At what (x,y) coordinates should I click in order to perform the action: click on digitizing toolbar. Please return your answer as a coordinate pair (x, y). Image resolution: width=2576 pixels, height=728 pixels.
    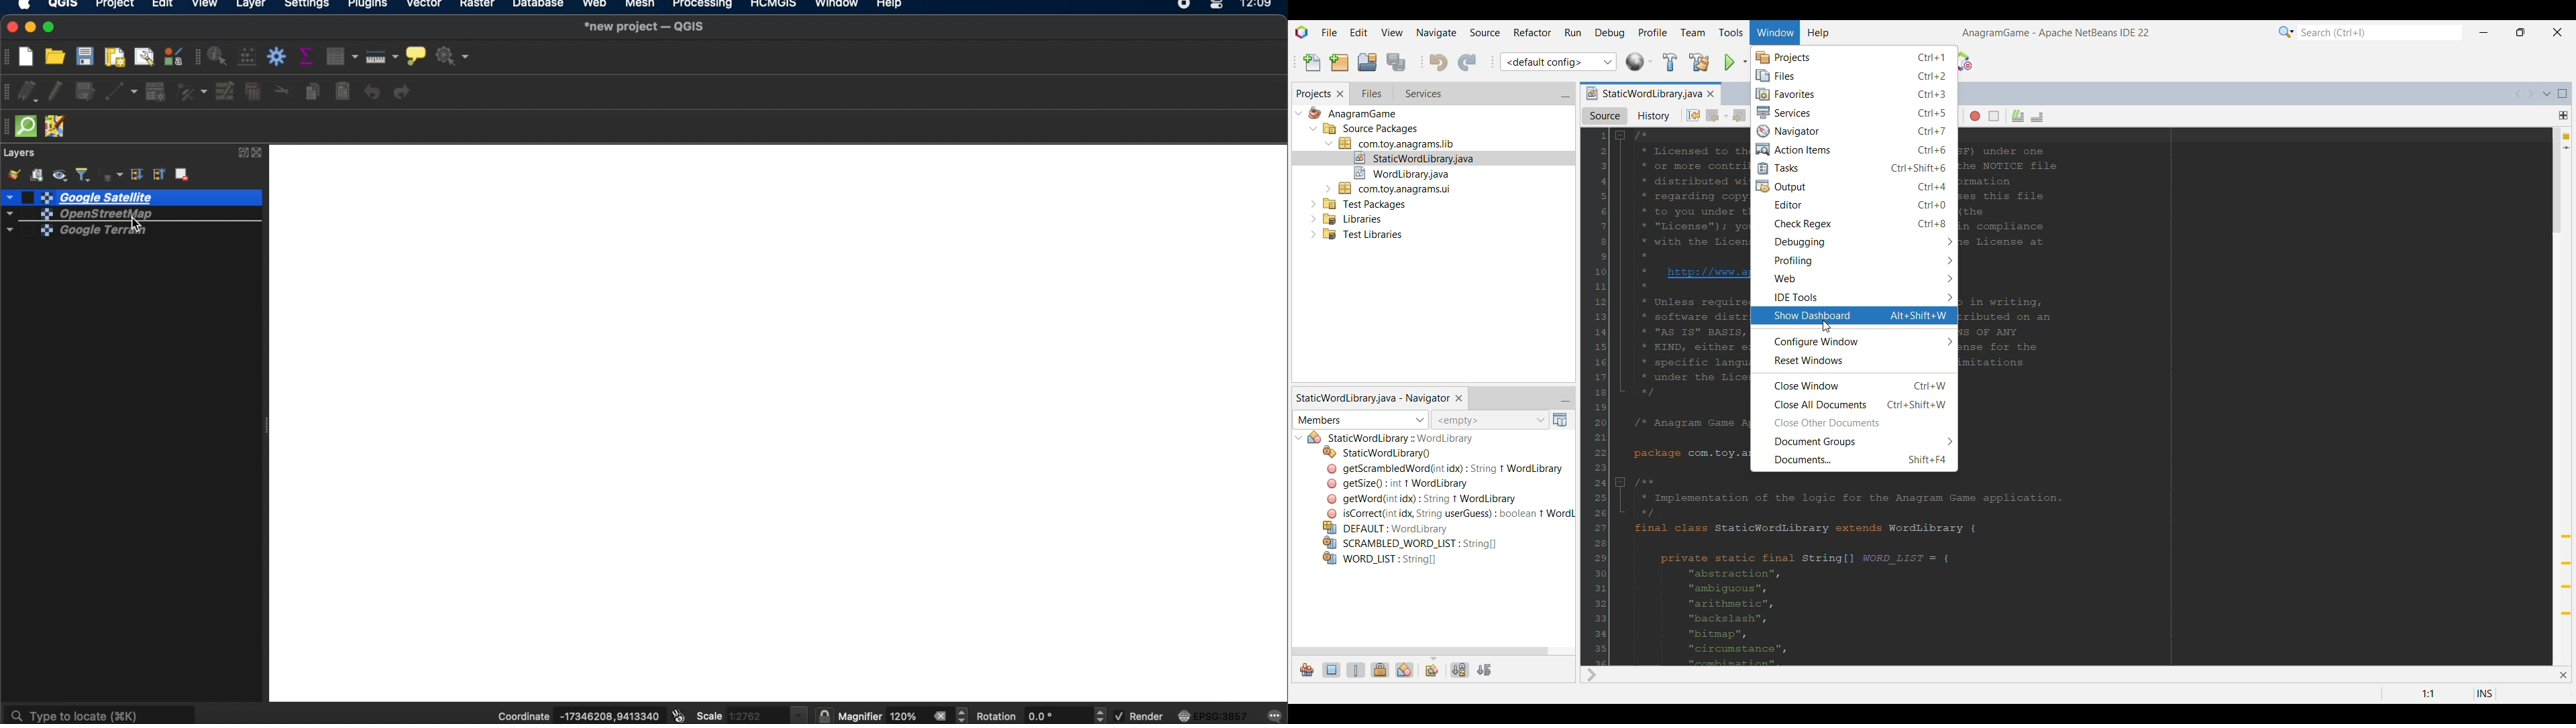
    Looking at the image, I should click on (8, 93).